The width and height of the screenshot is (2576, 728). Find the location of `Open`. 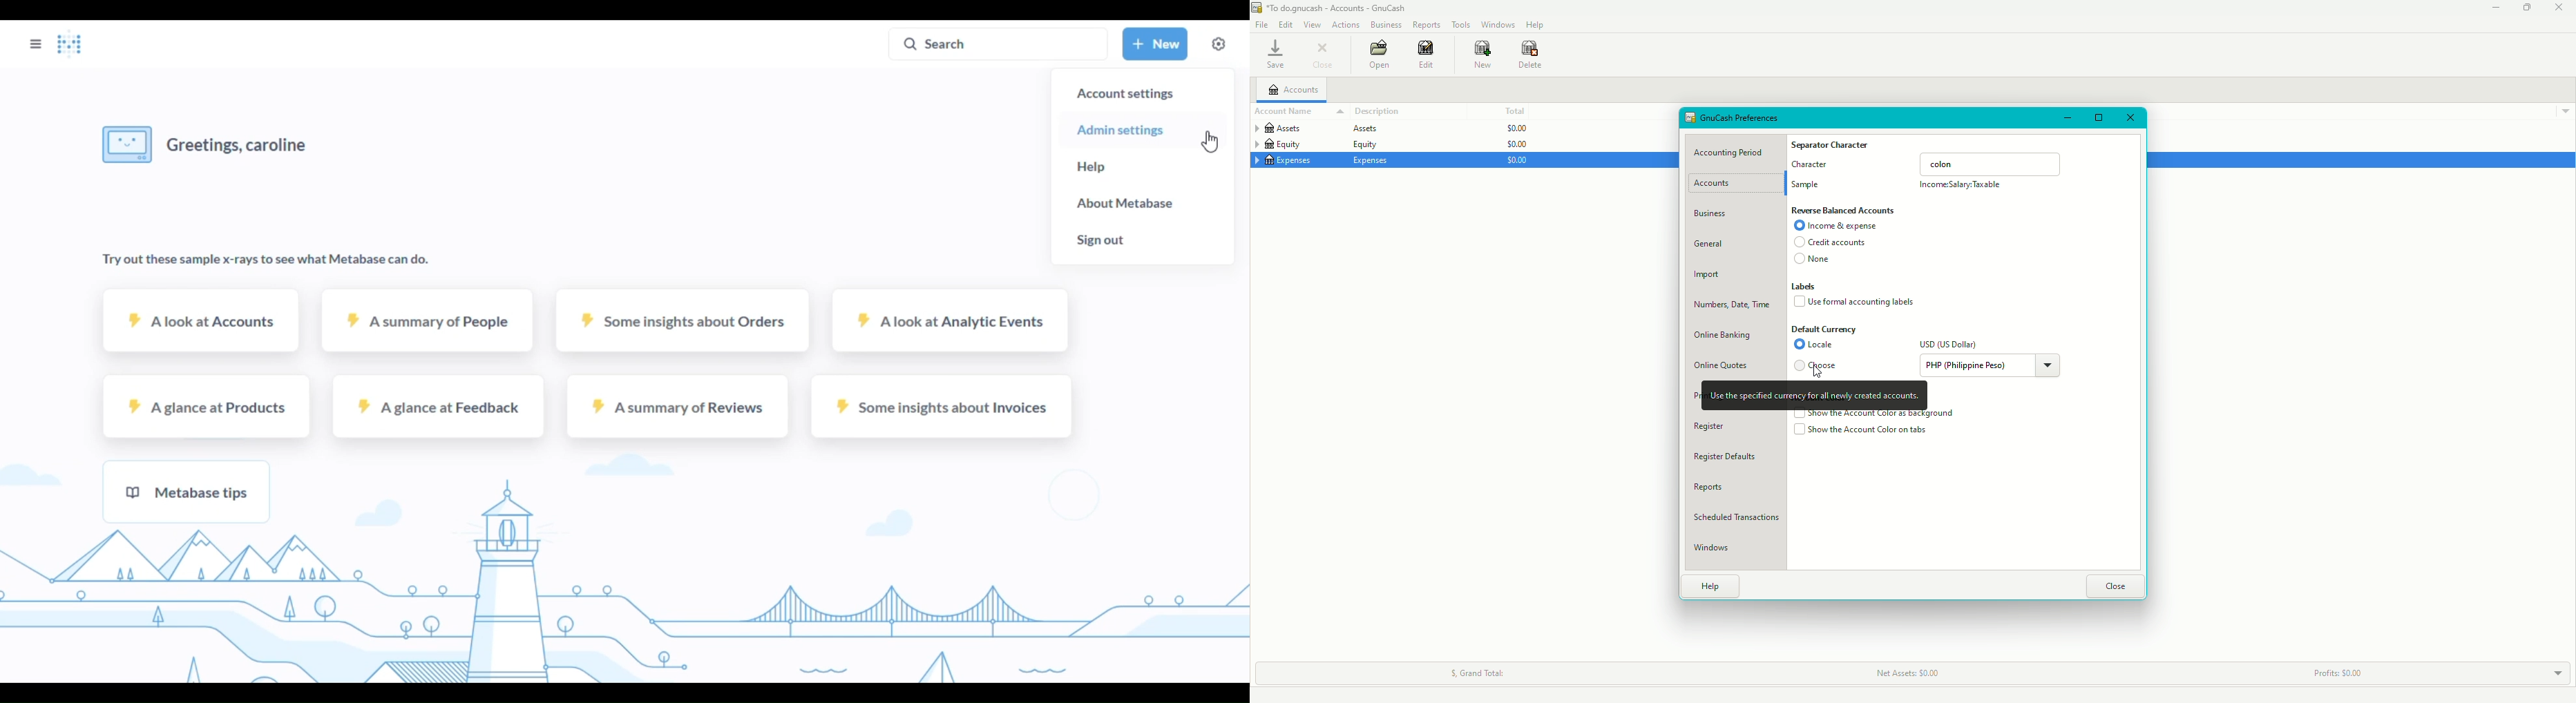

Open is located at coordinates (1380, 53).